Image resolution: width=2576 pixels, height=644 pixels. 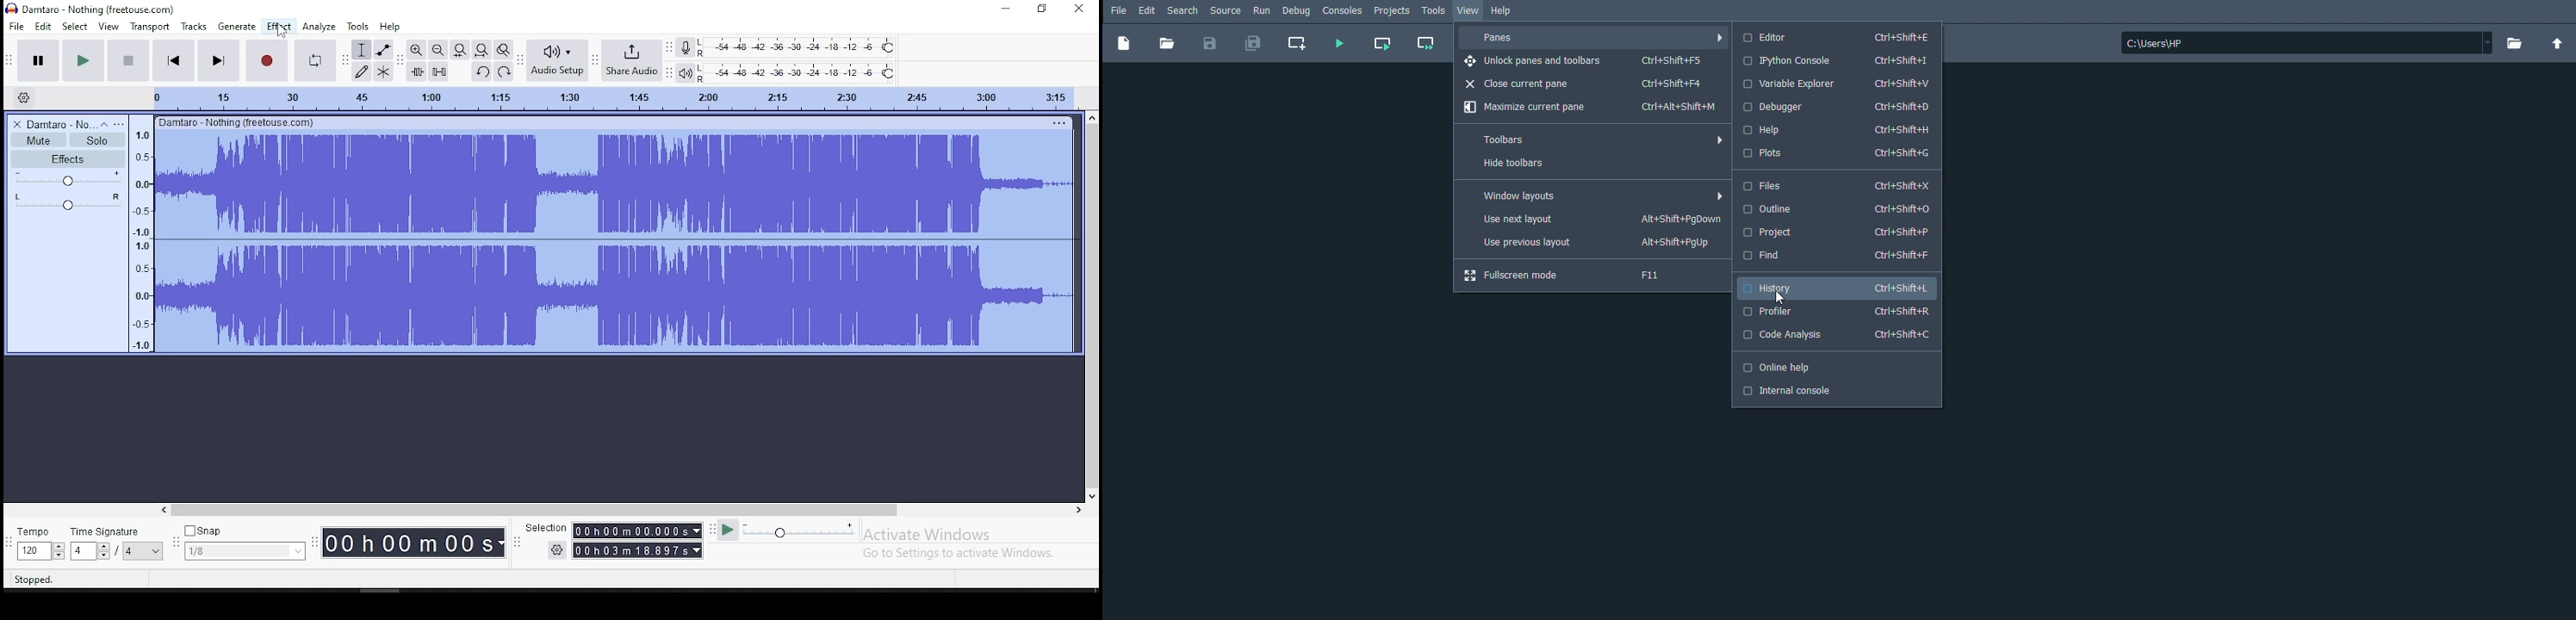 I want to click on , so click(x=711, y=529).